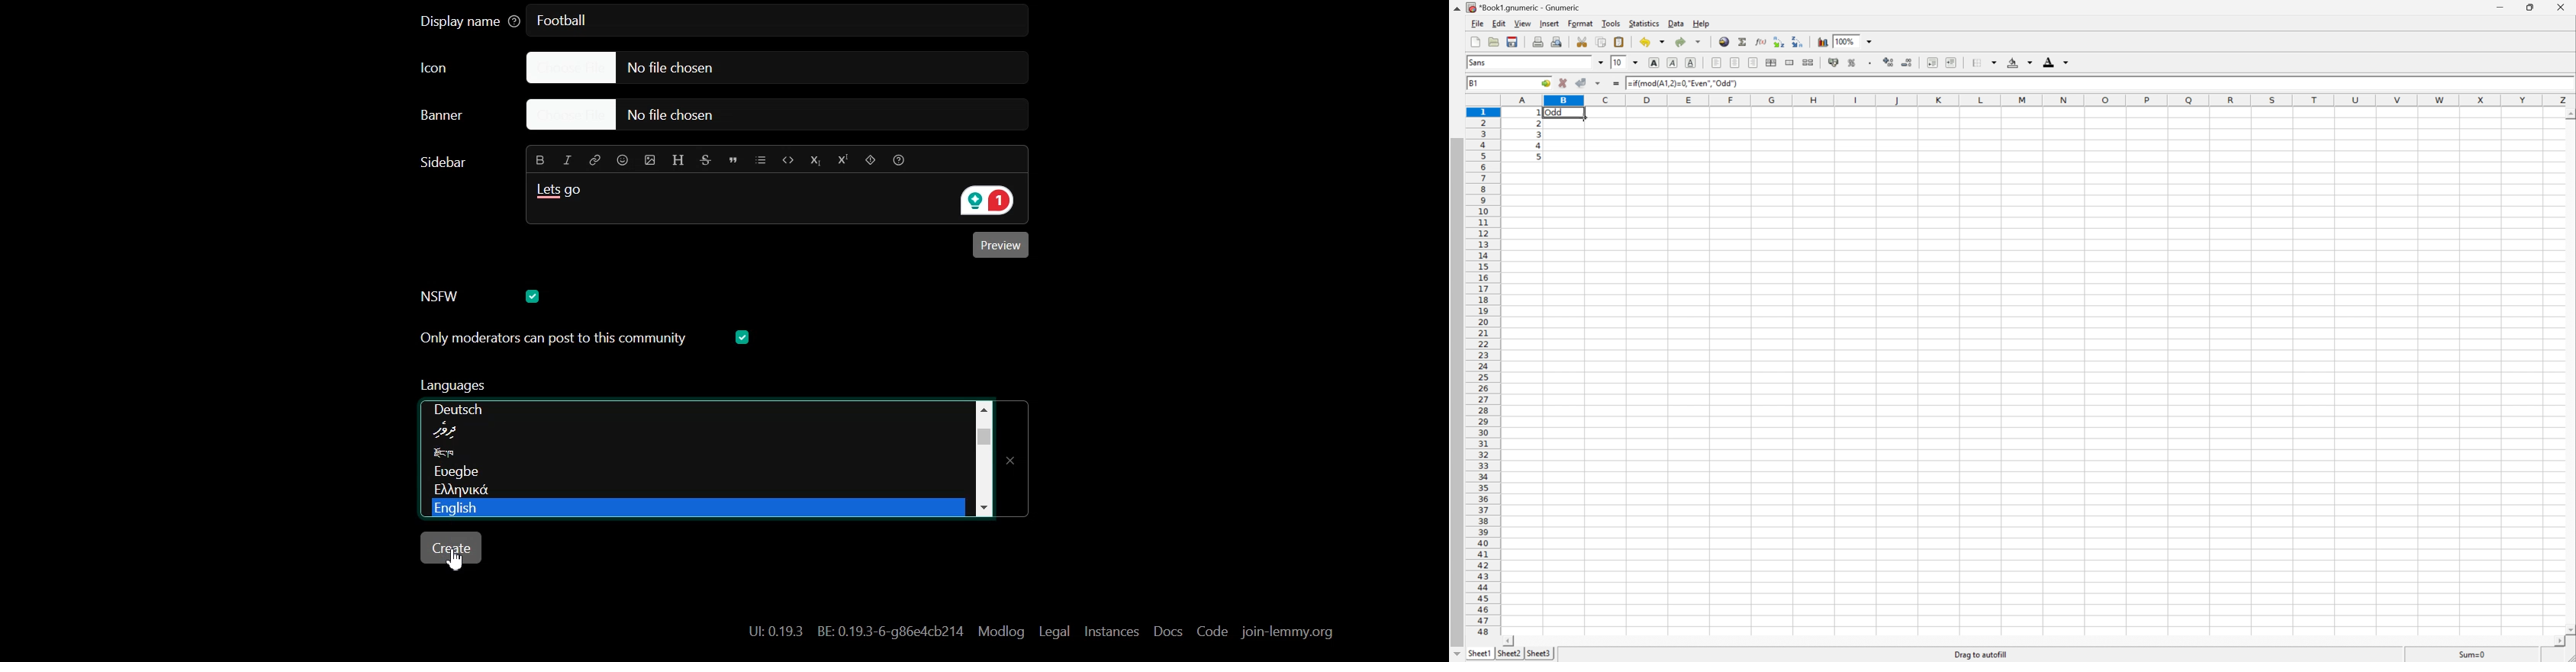 This screenshot has width=2576, height=672. I want to click on Sort the selected region in ascending order based on the first column selected, so click(1778, 42).